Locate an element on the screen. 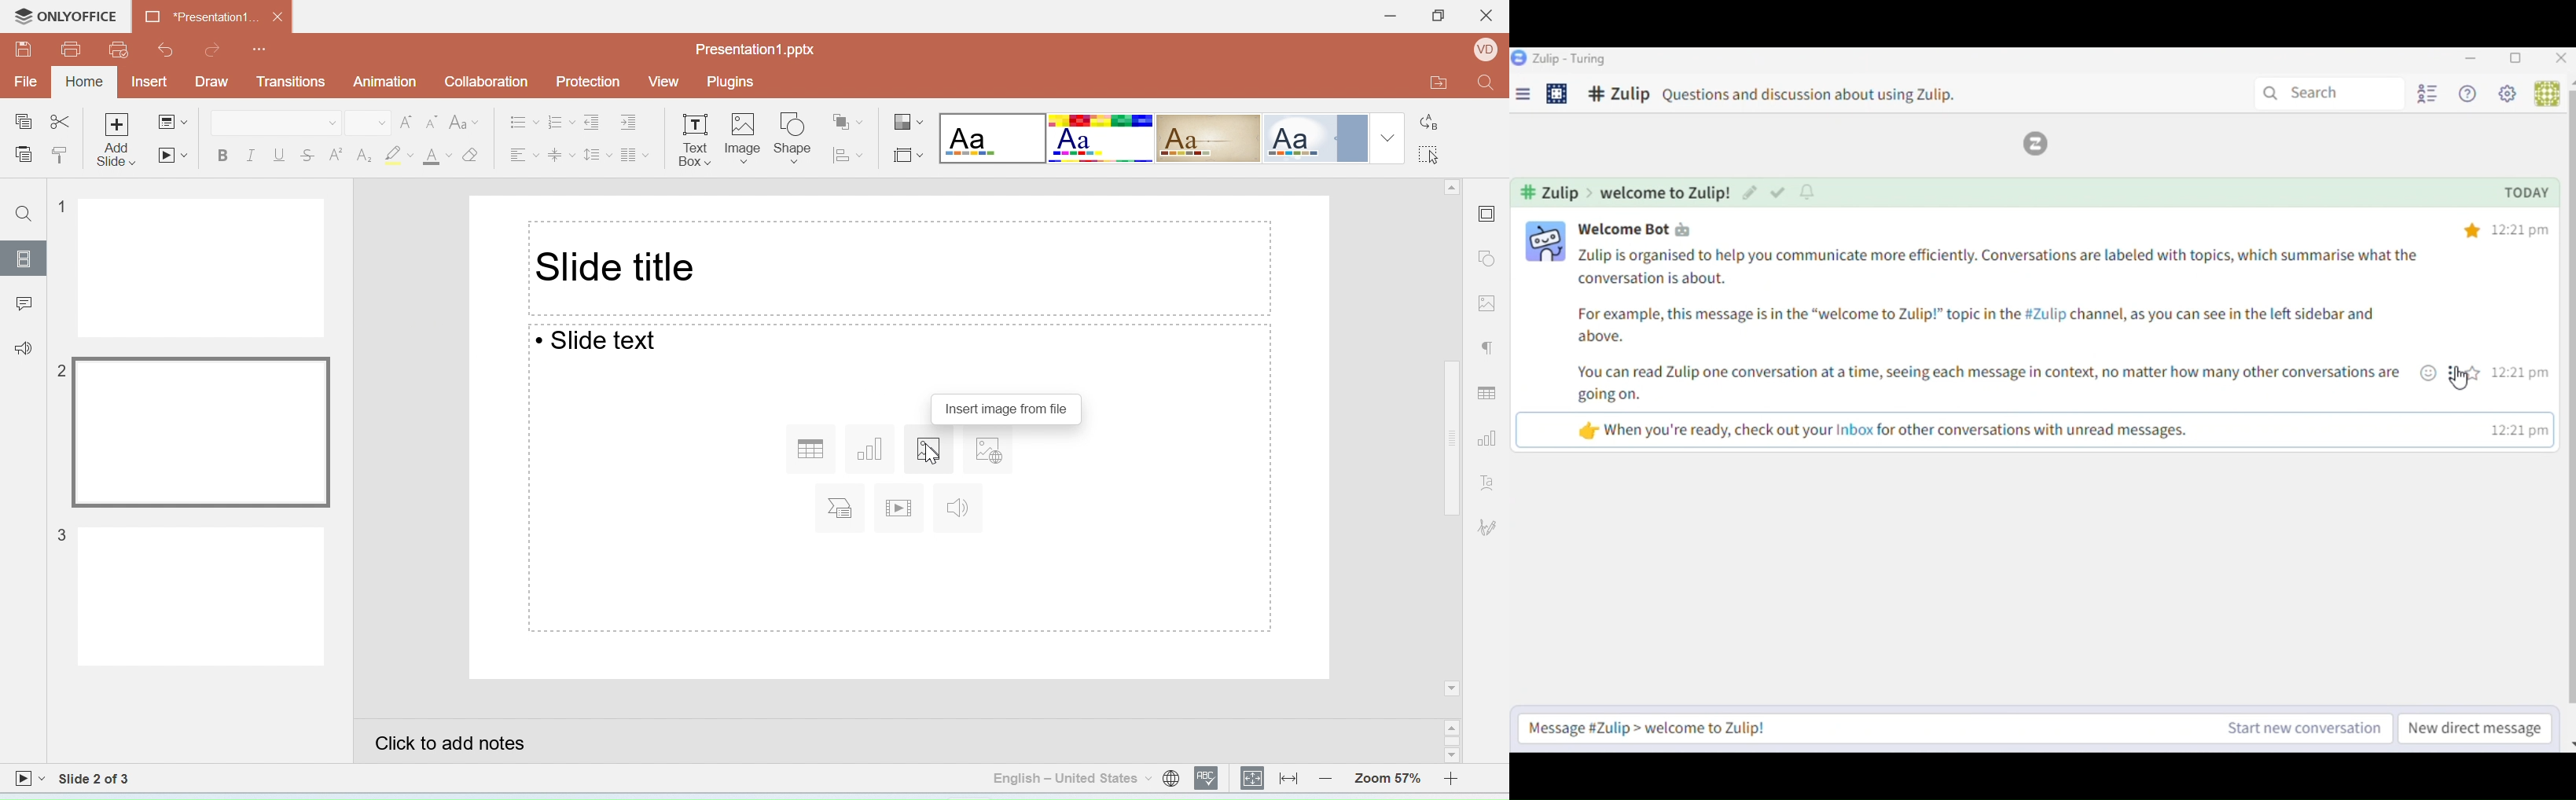 This screenshot has width=2576, height=812. Zoom out is located at coordinates (1329, 777).